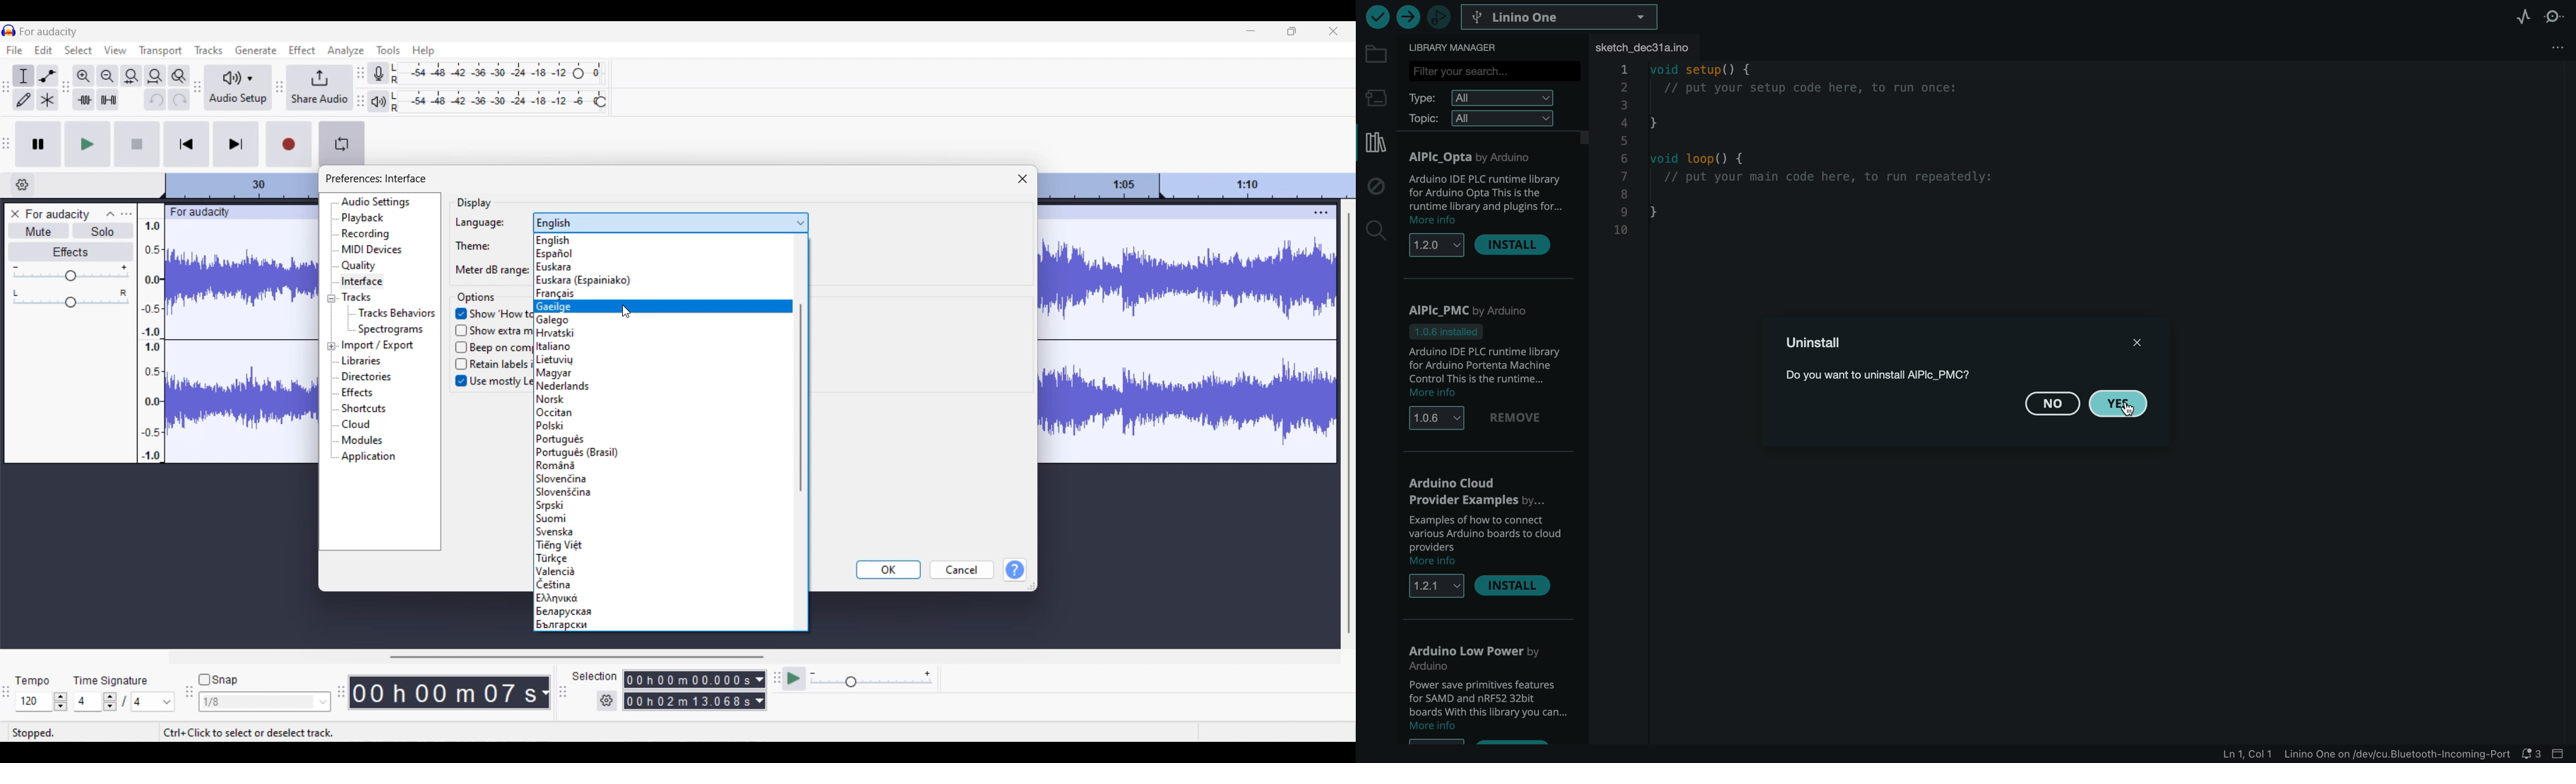 The image size is (2576, 784). I want to click on Euskara (Espainiako), so click(584, 280).